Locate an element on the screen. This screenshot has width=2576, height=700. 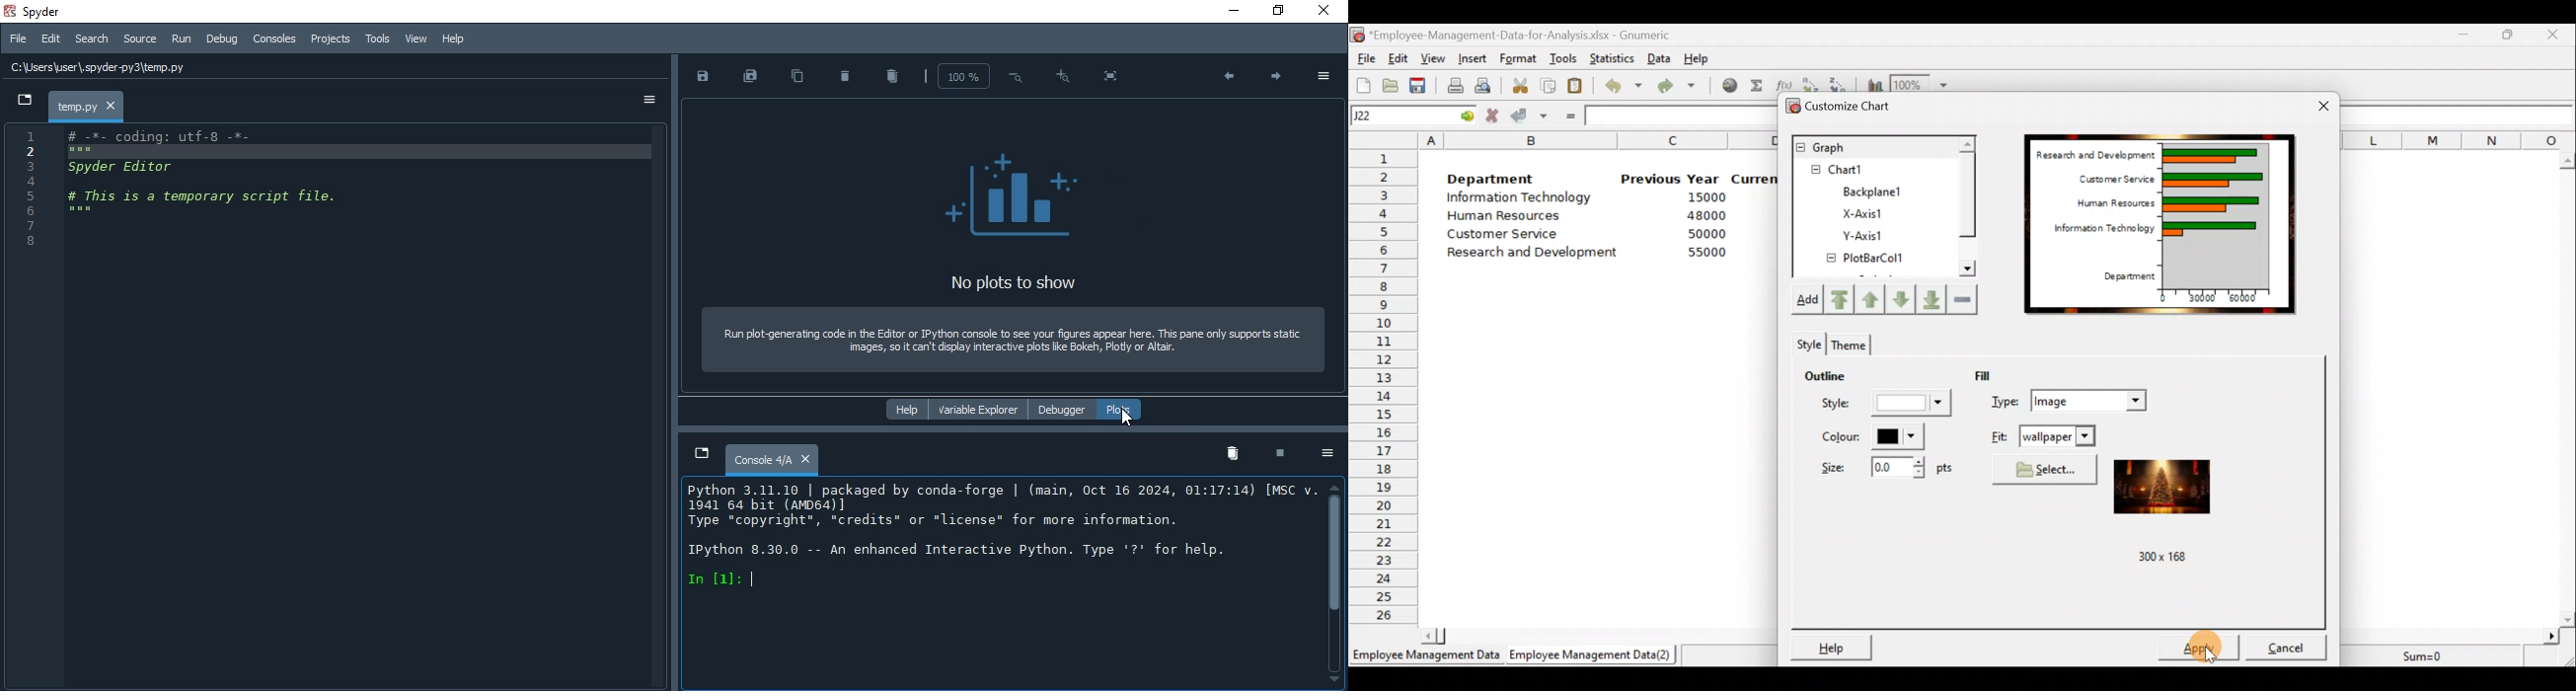
No plots to show is located at coordinates (1006, 281).